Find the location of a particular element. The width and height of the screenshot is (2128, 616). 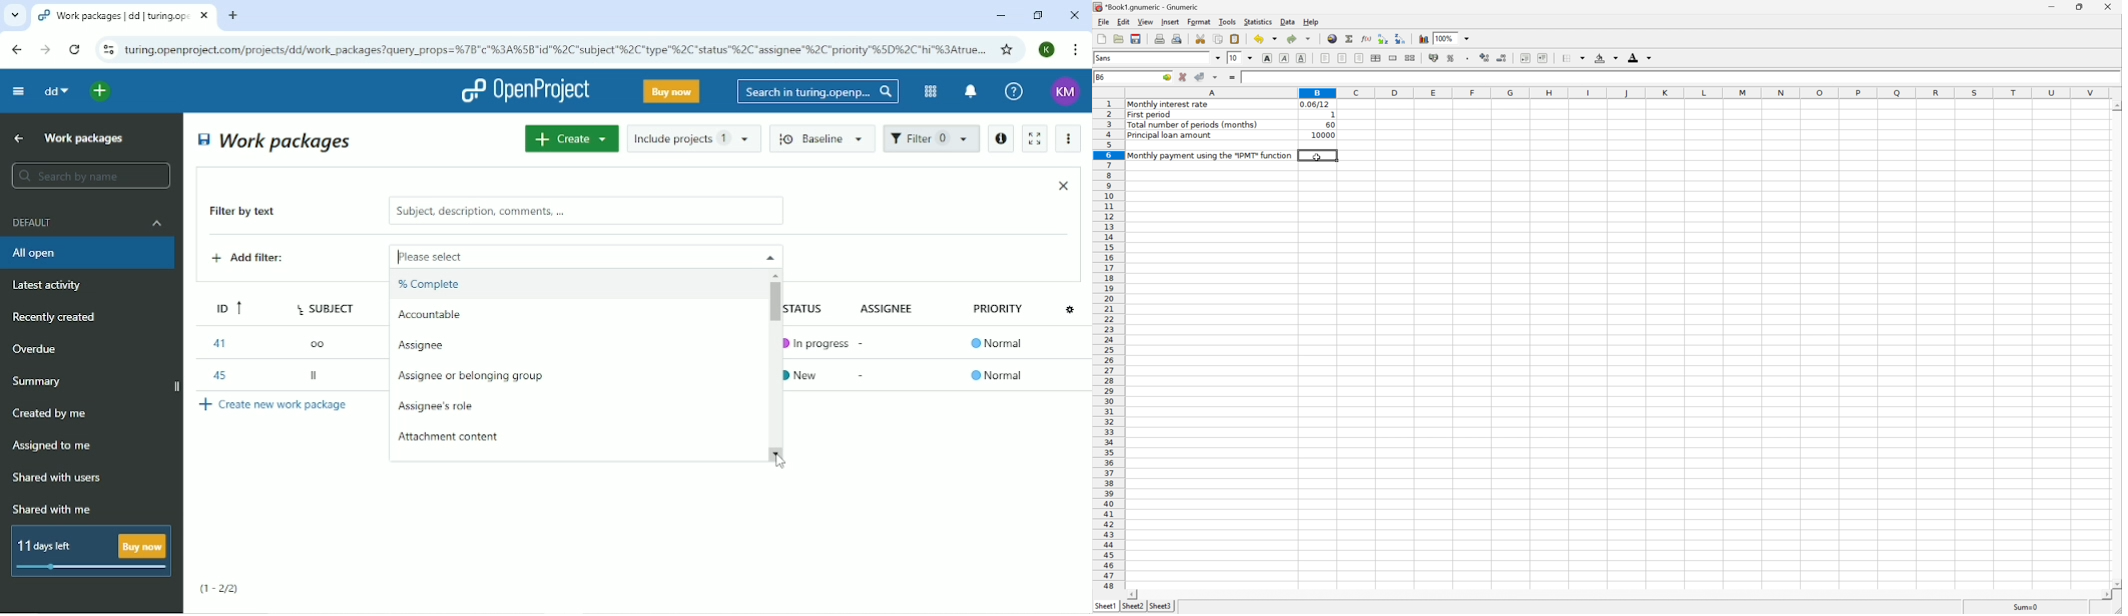

Shared with users is located at coordinates (58, 478).